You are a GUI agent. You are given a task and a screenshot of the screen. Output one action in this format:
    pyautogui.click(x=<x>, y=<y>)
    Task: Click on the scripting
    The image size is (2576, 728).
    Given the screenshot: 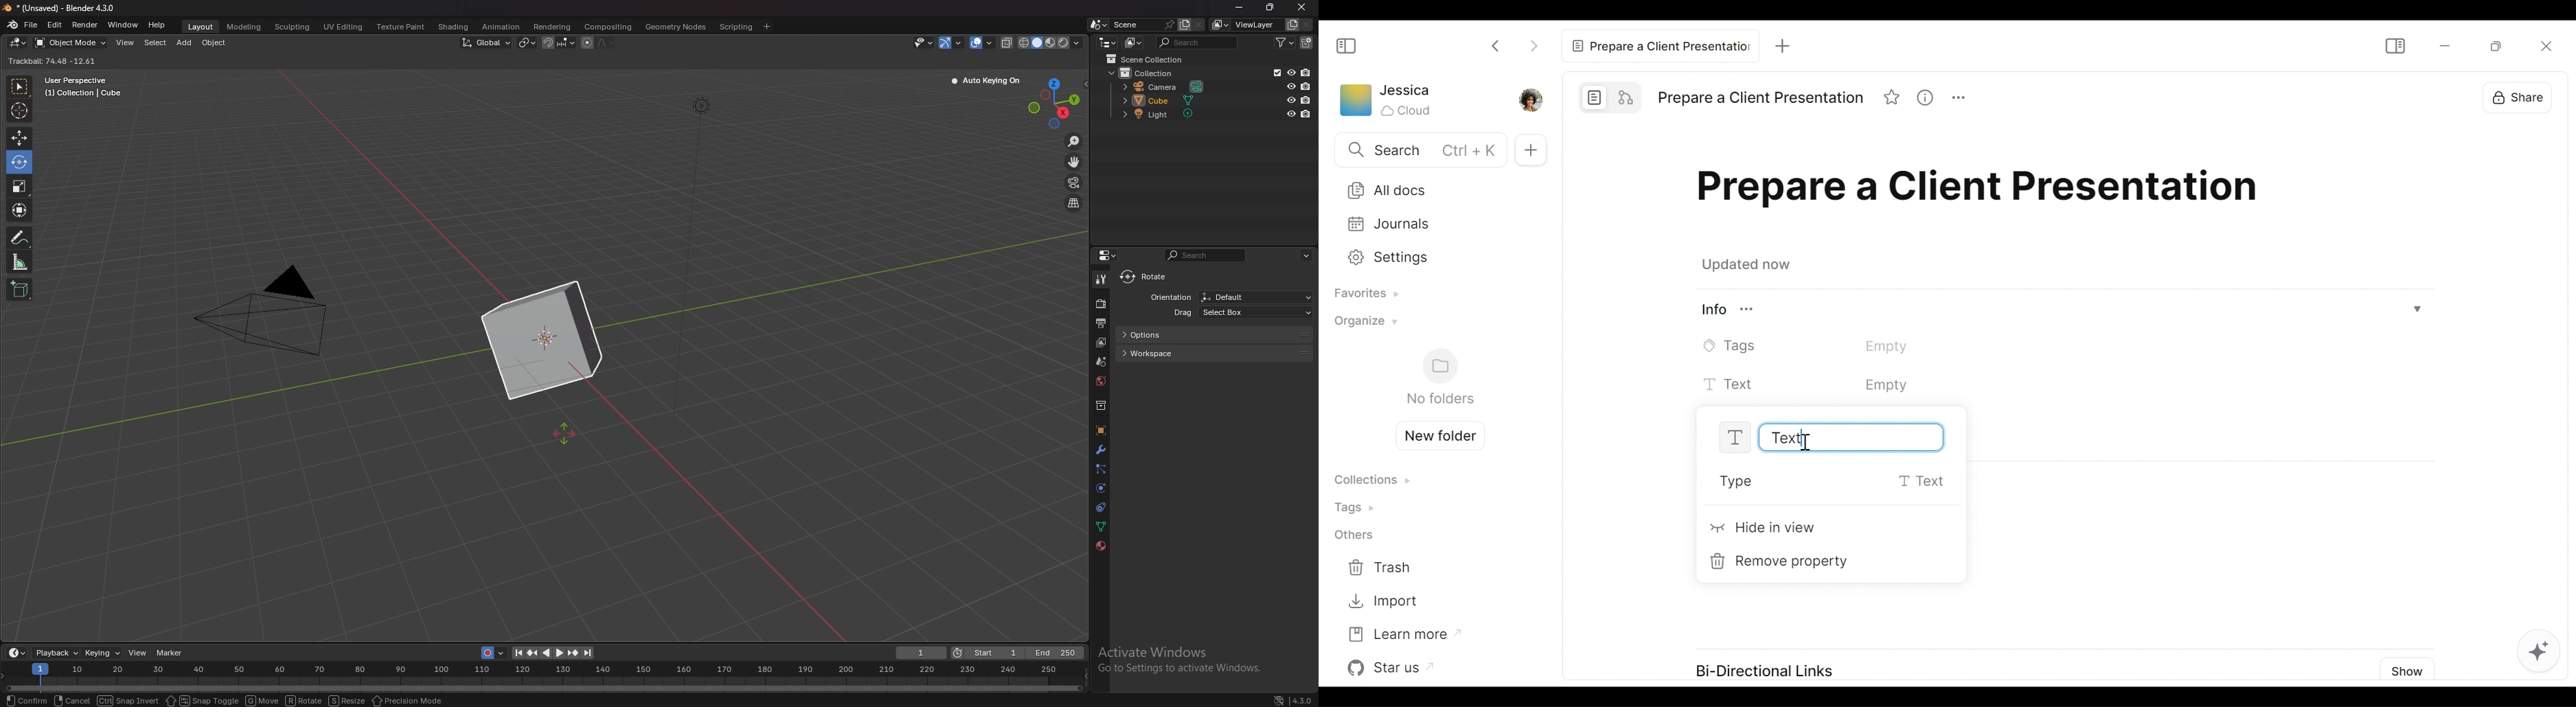 What is the action you would take?
    pyautogui.click(x=736, y=26)
    